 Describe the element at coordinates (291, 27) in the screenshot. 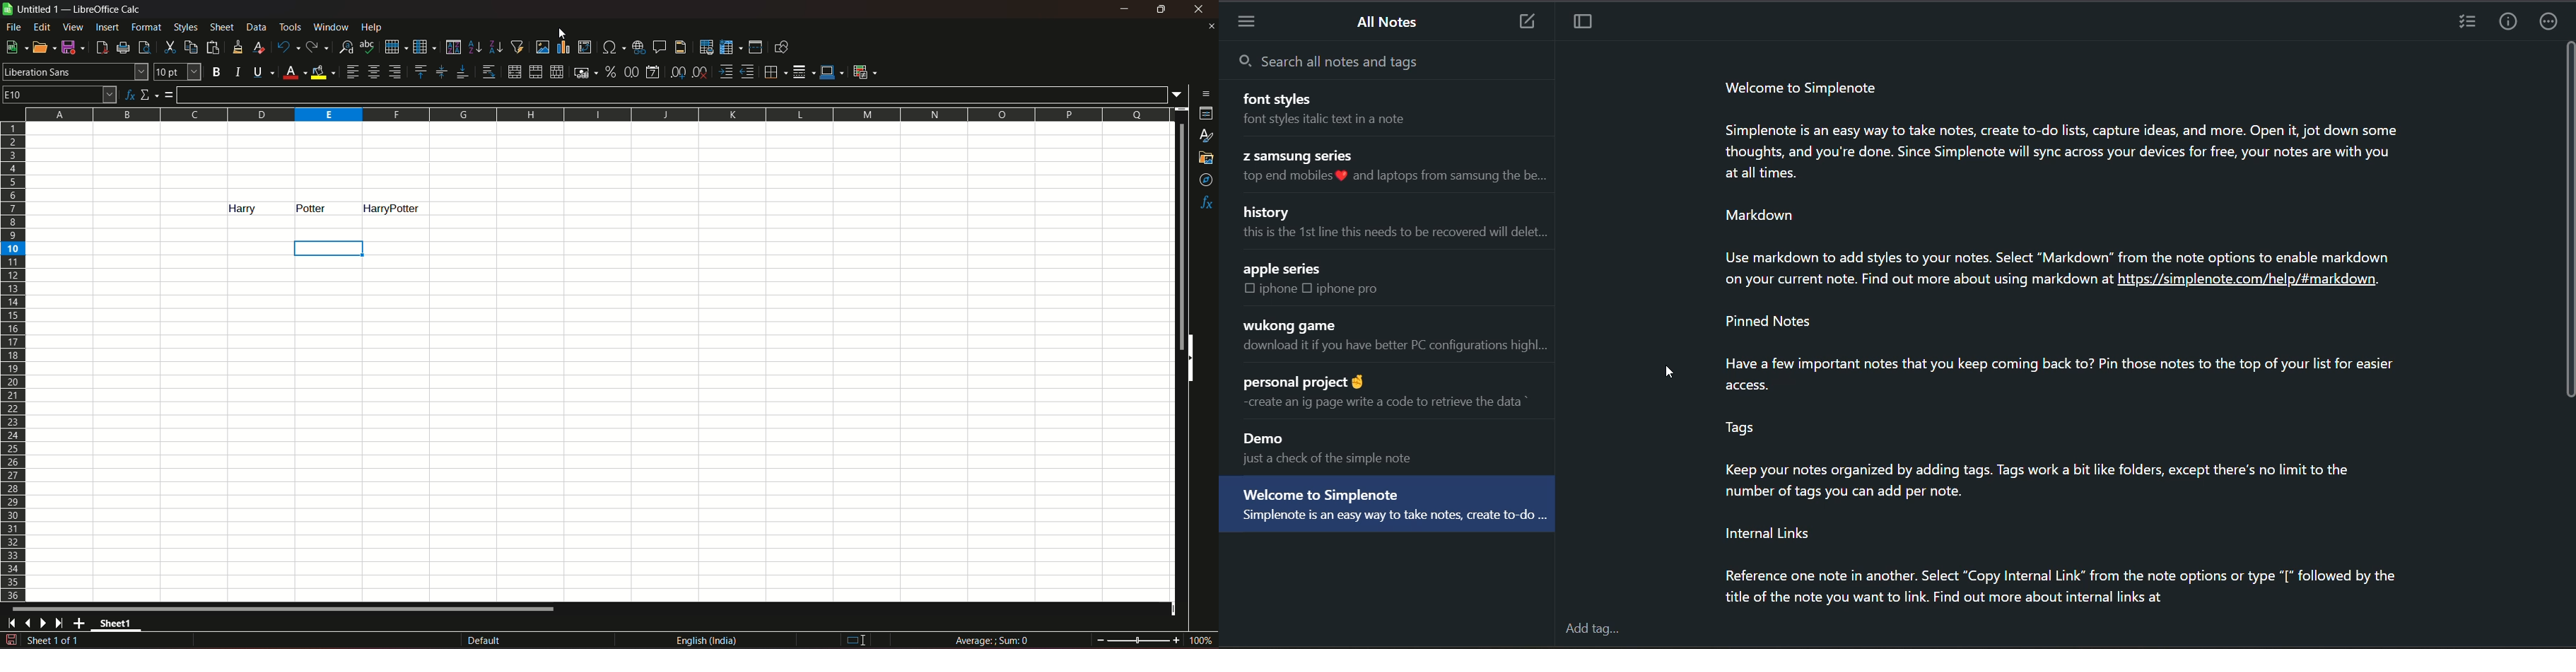

I see `tools` at that location.